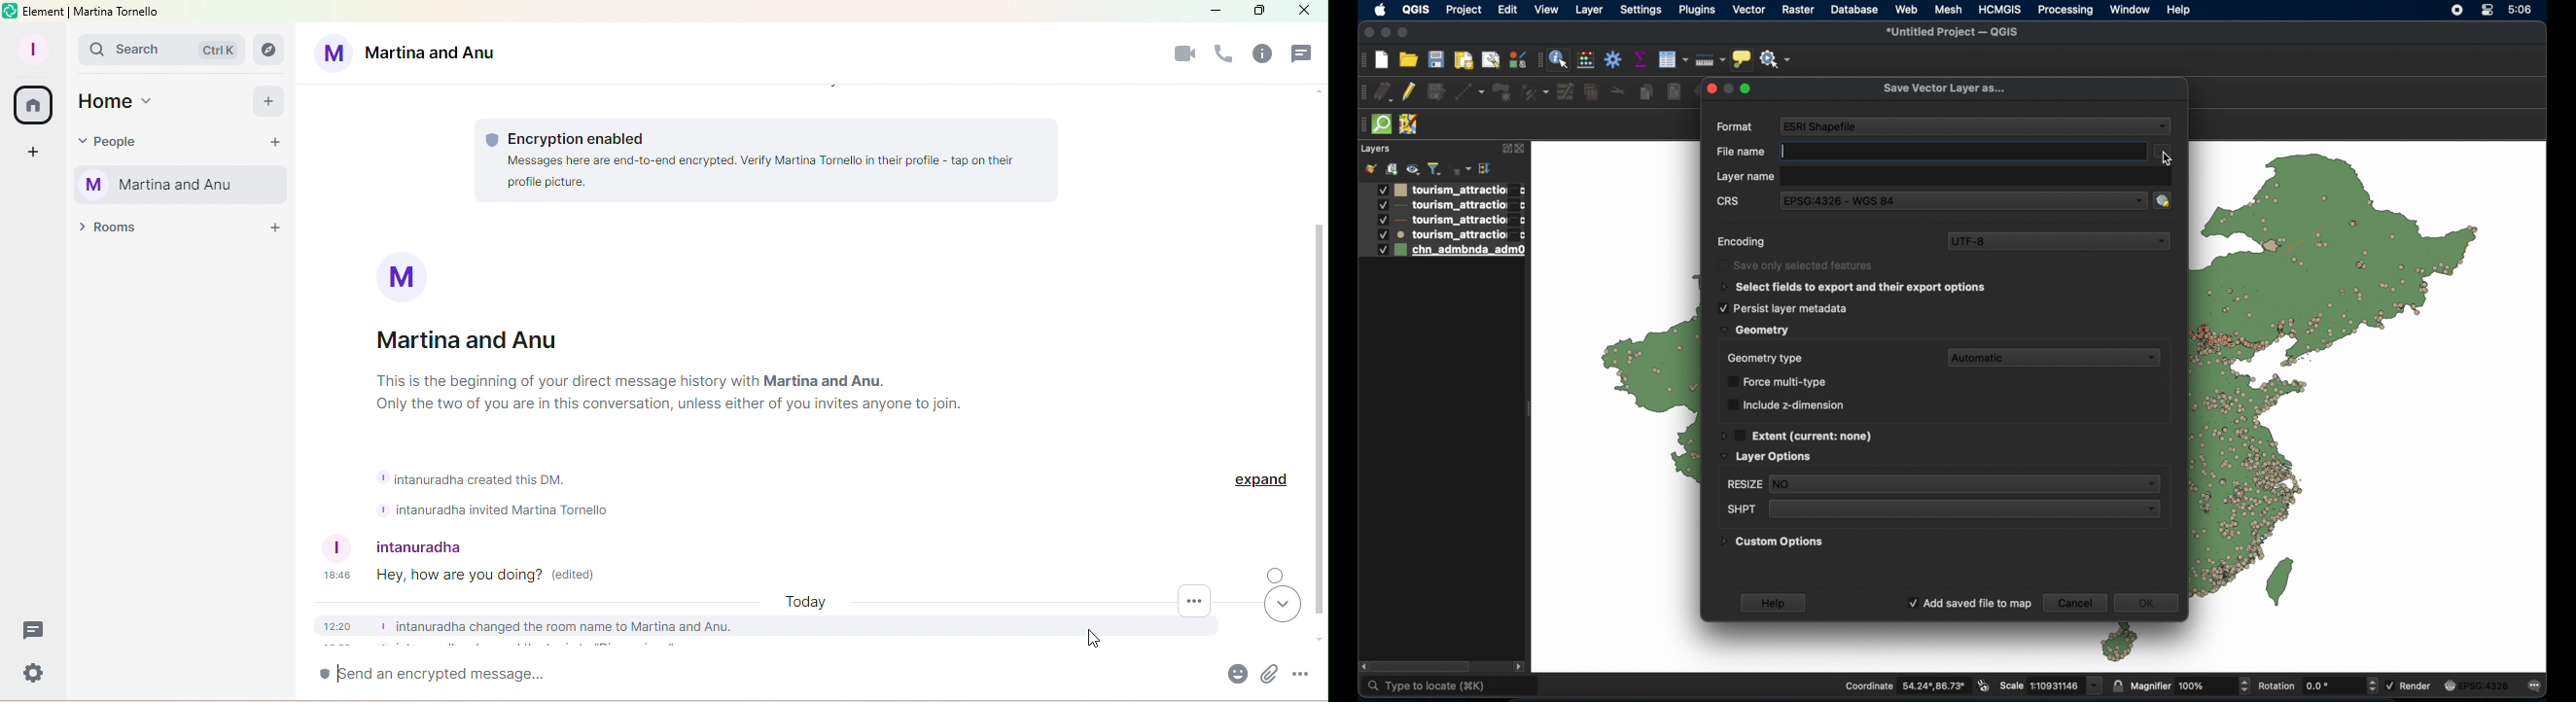  What do you see at coordinates (1266, 56) in the screenshot?
I see `Rooms info` at bounding box center [1266, 56].